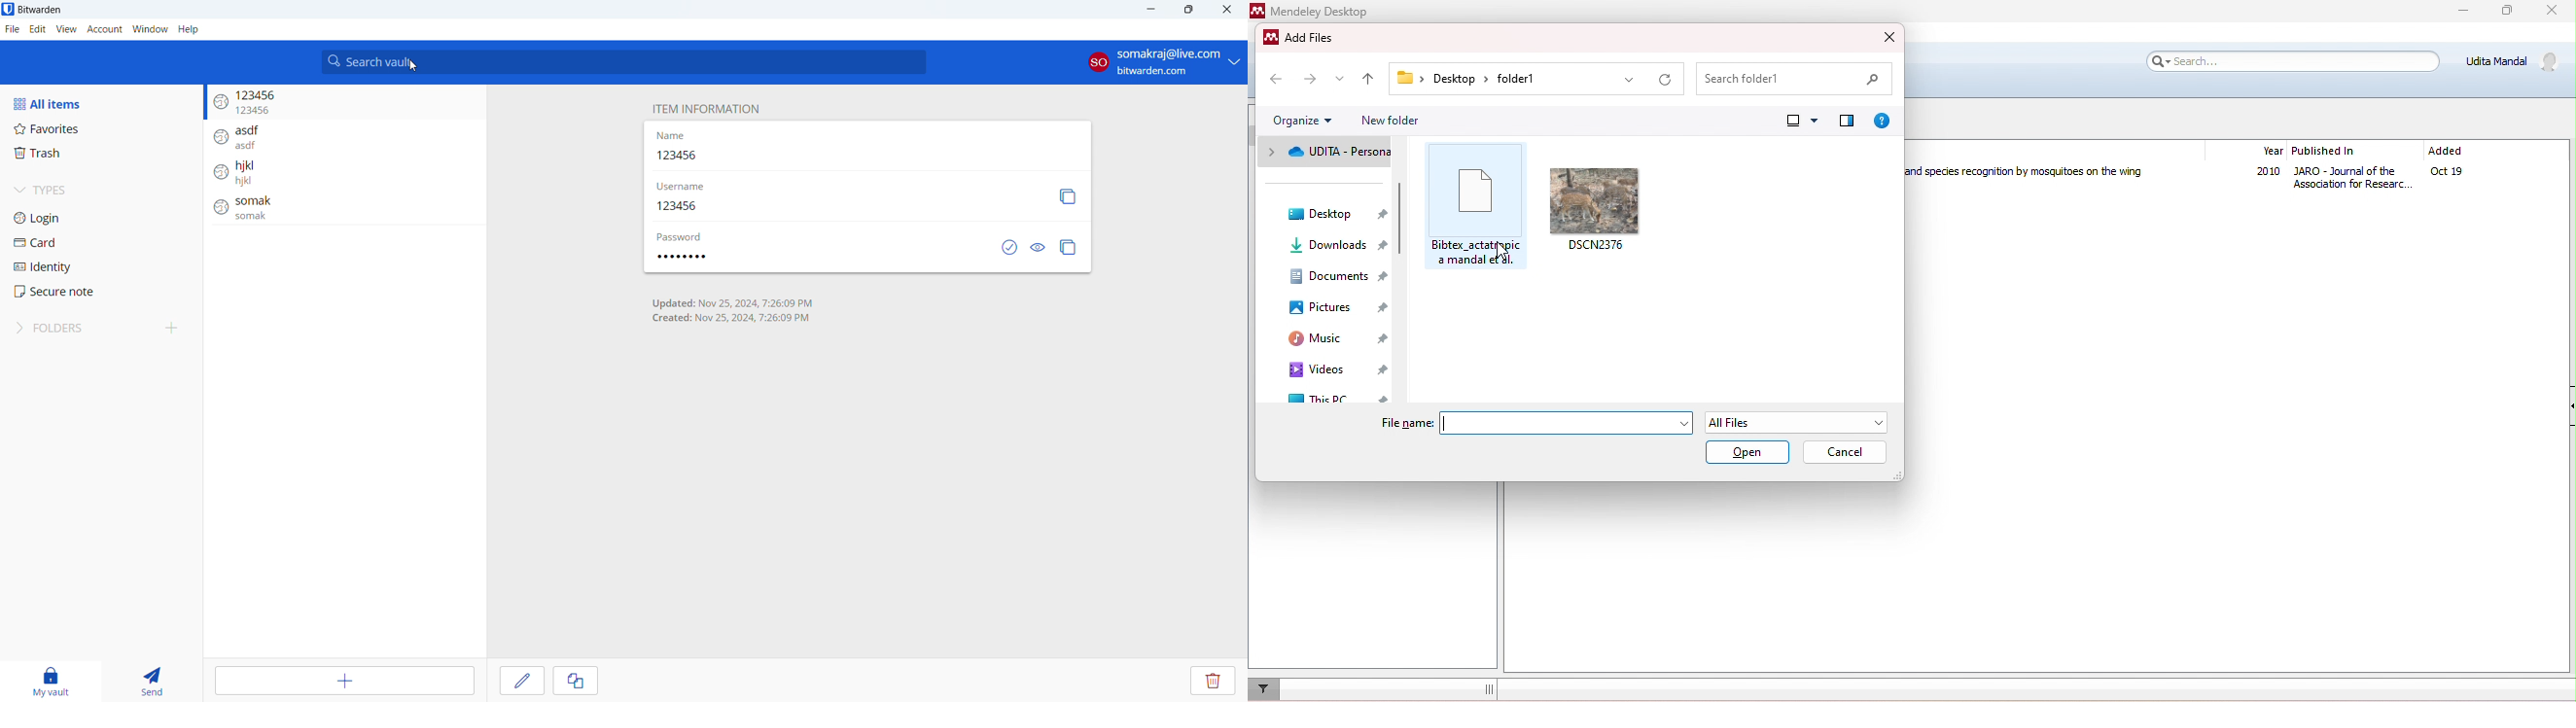 The image size is (2576, 728). I want to click on search, so click(2291, 63).